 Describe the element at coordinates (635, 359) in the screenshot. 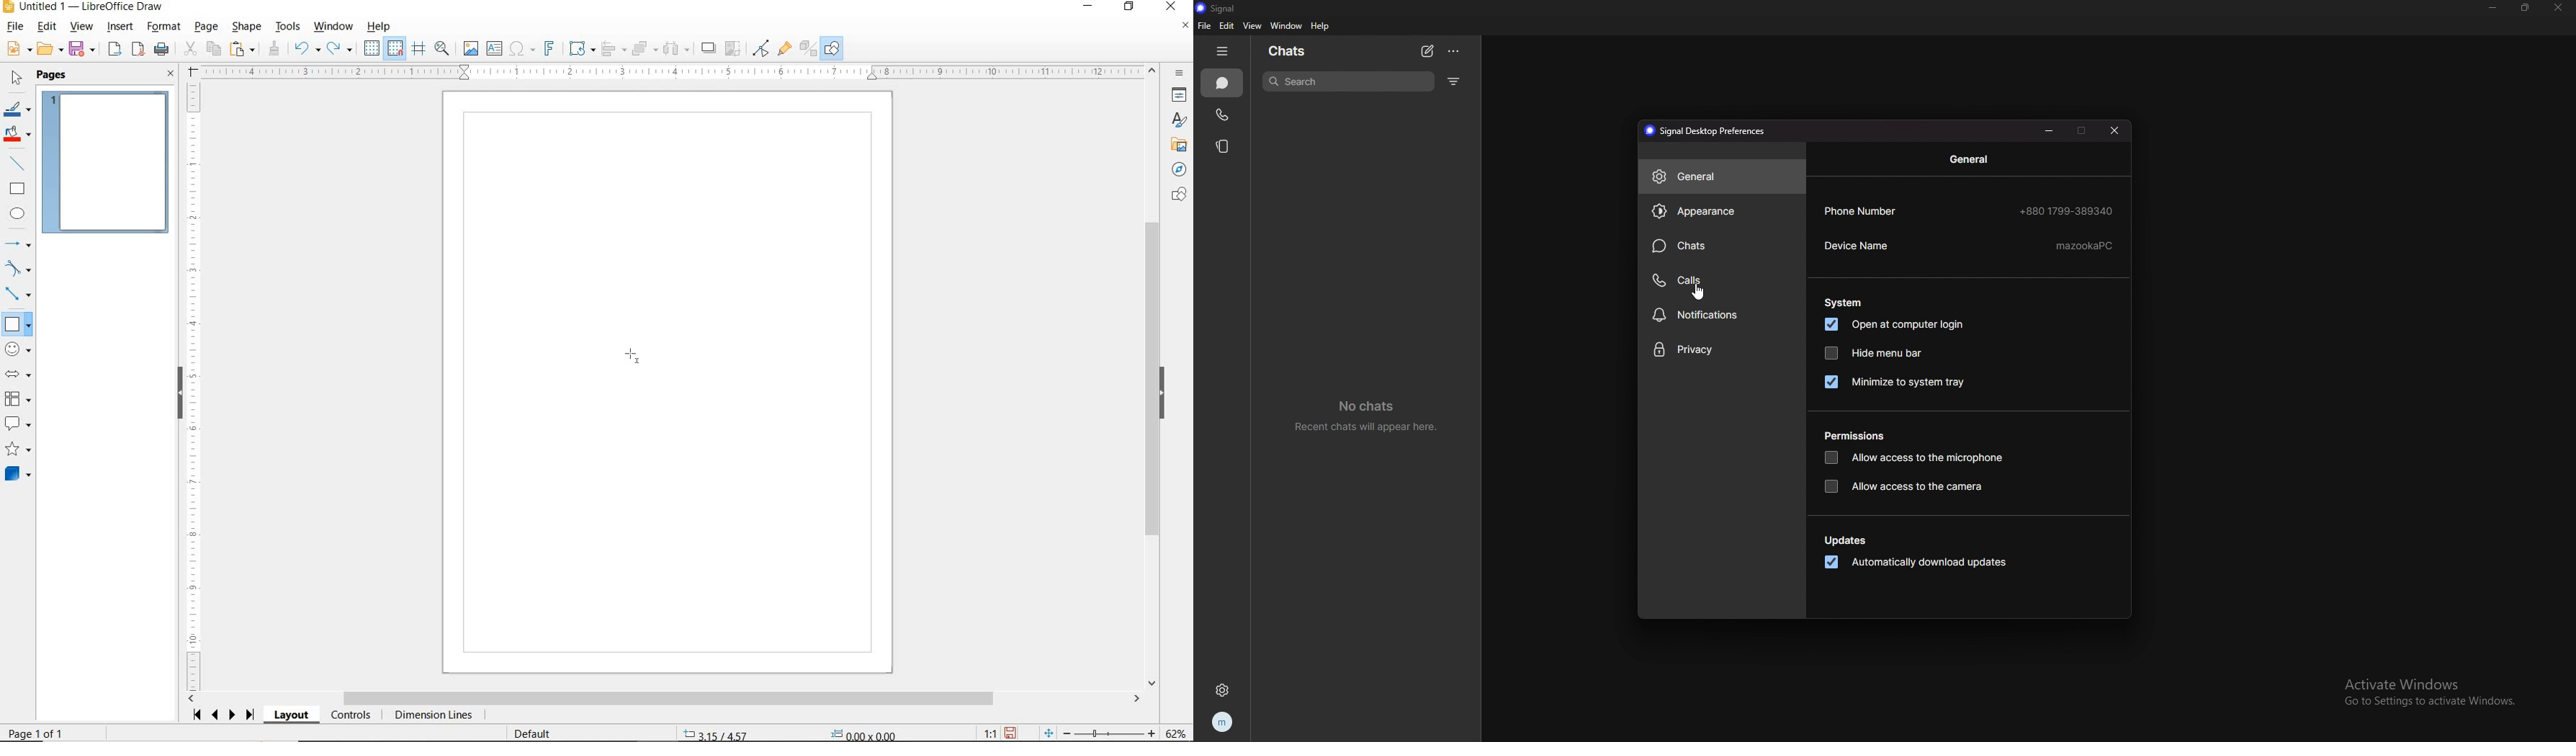

I see `square` at that location.